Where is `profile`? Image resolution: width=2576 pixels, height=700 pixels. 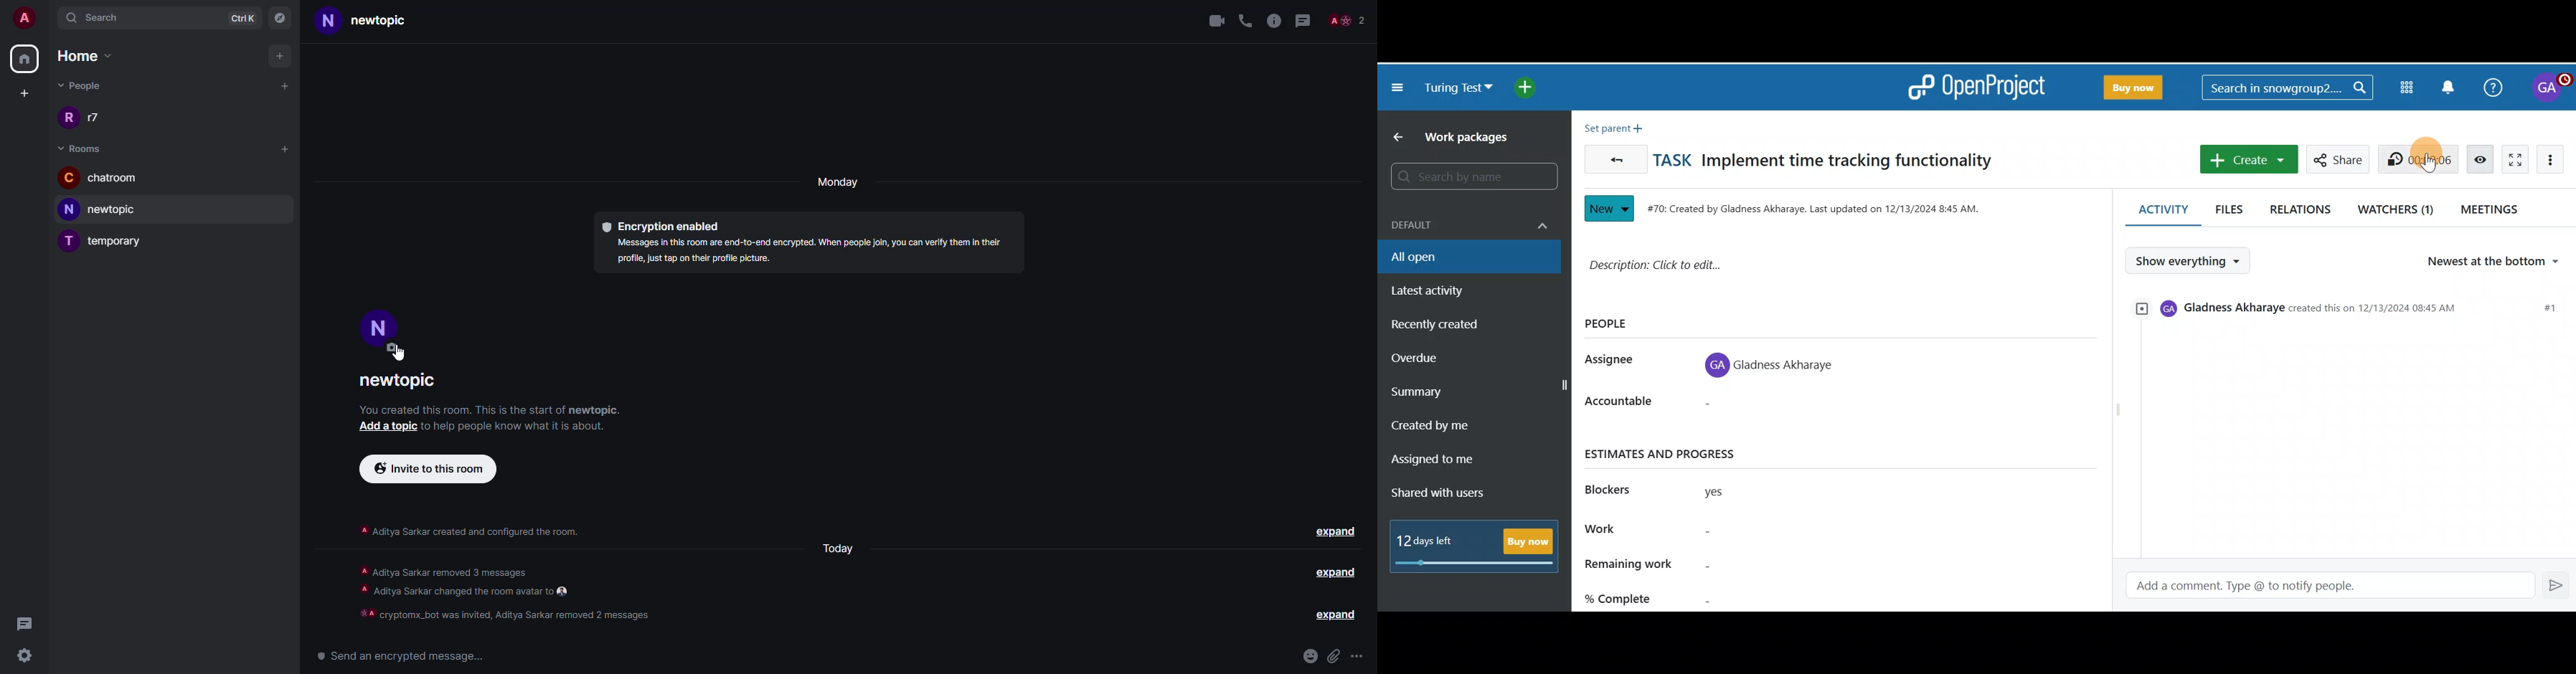
profile is located at coordinates (383, 325).